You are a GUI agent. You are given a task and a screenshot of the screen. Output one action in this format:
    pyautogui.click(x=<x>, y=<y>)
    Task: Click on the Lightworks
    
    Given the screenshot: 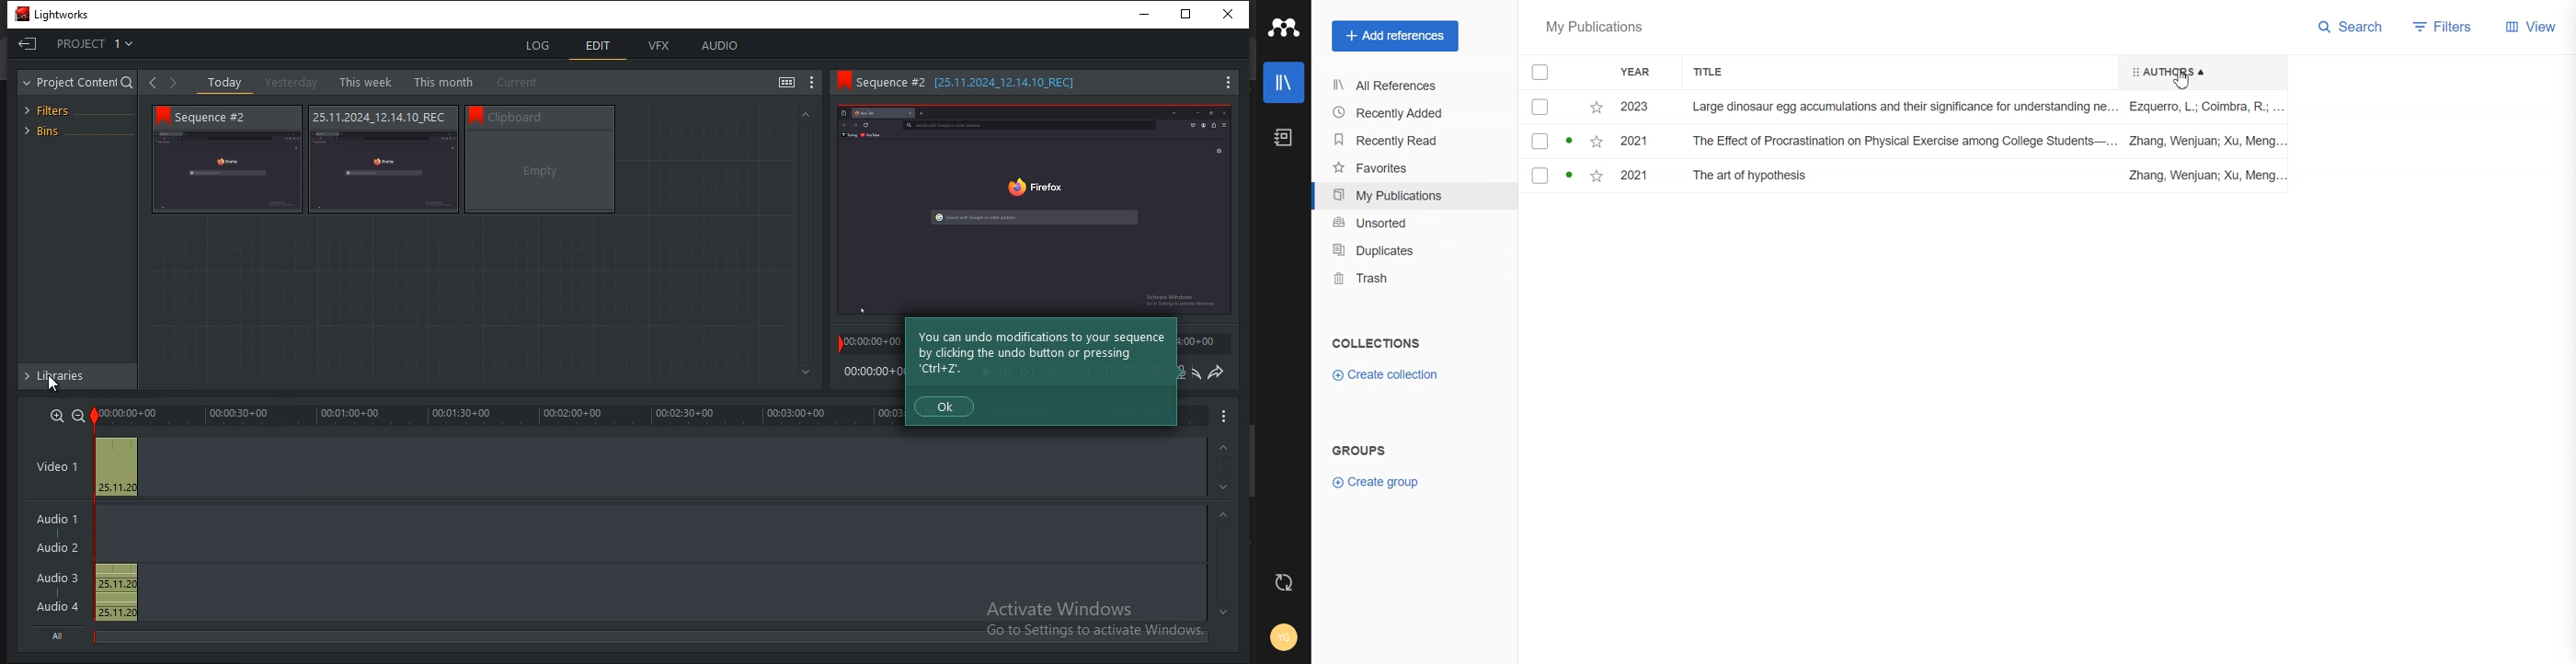 What is the action you would take?
    pyautogui.click(x=57, y=14)
    